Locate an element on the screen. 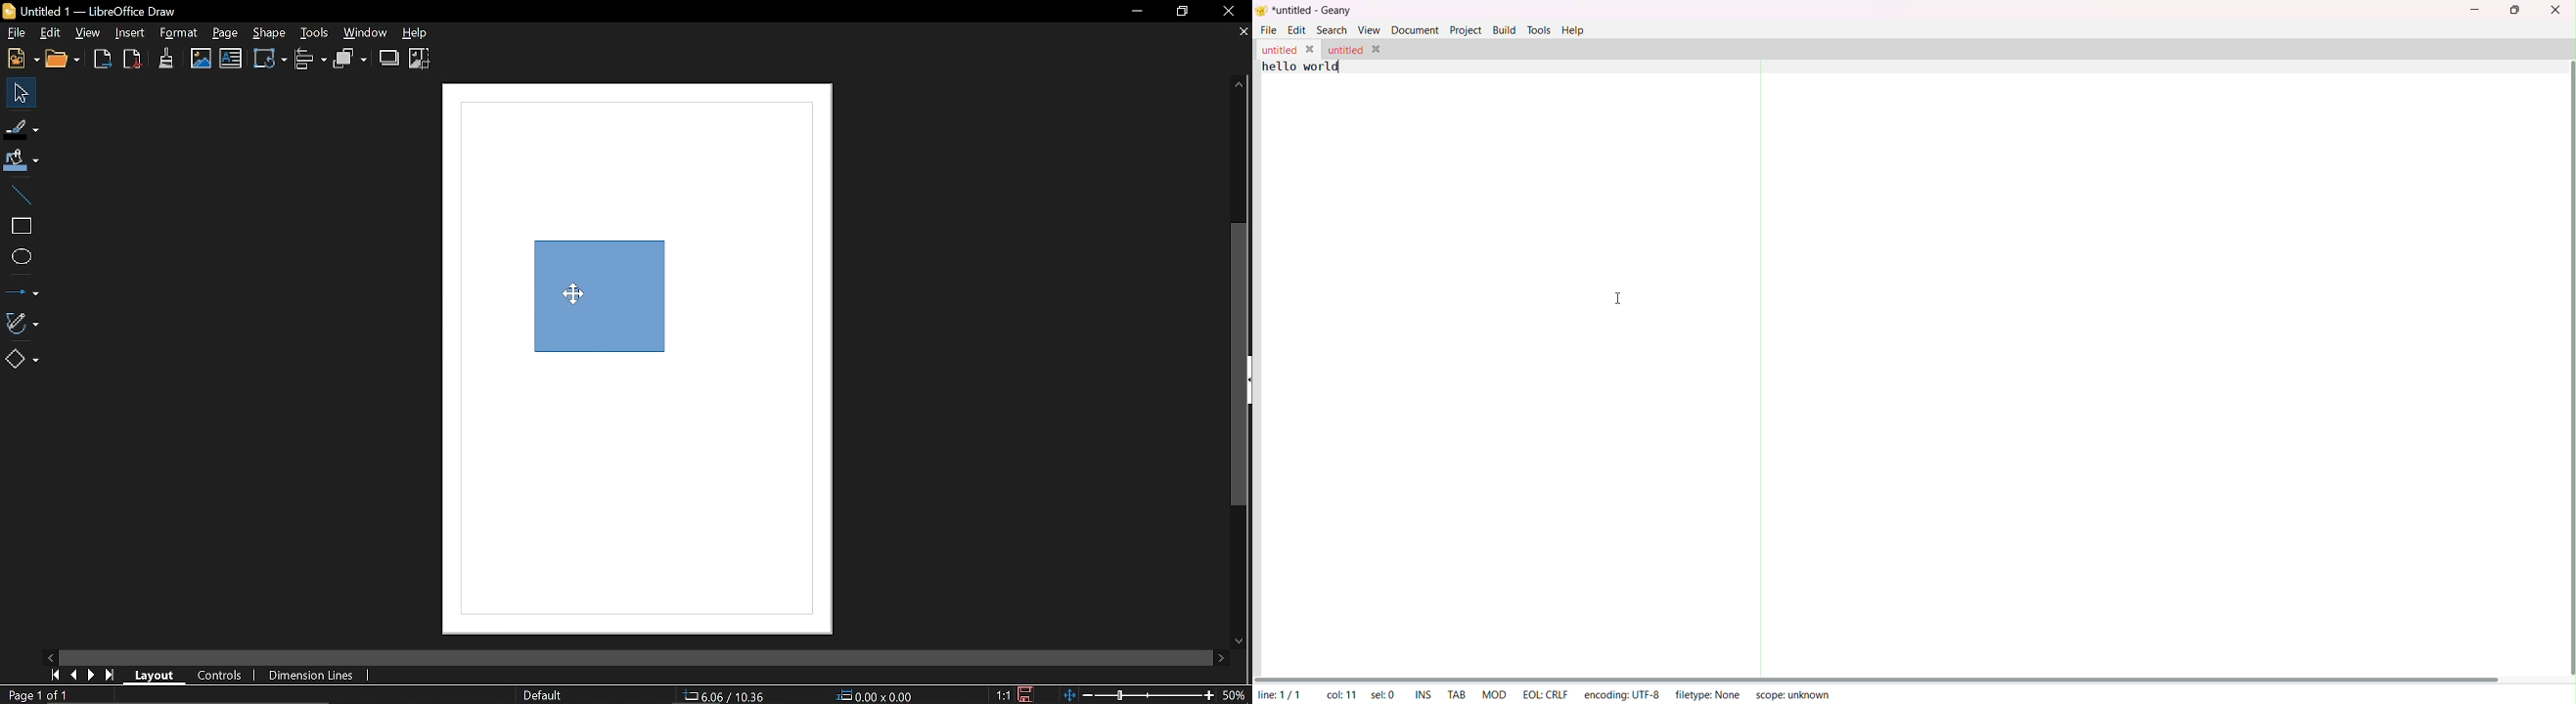 The width and height of the screenshot is (2576, 728). CLose is located at coordinates (1229, 12).